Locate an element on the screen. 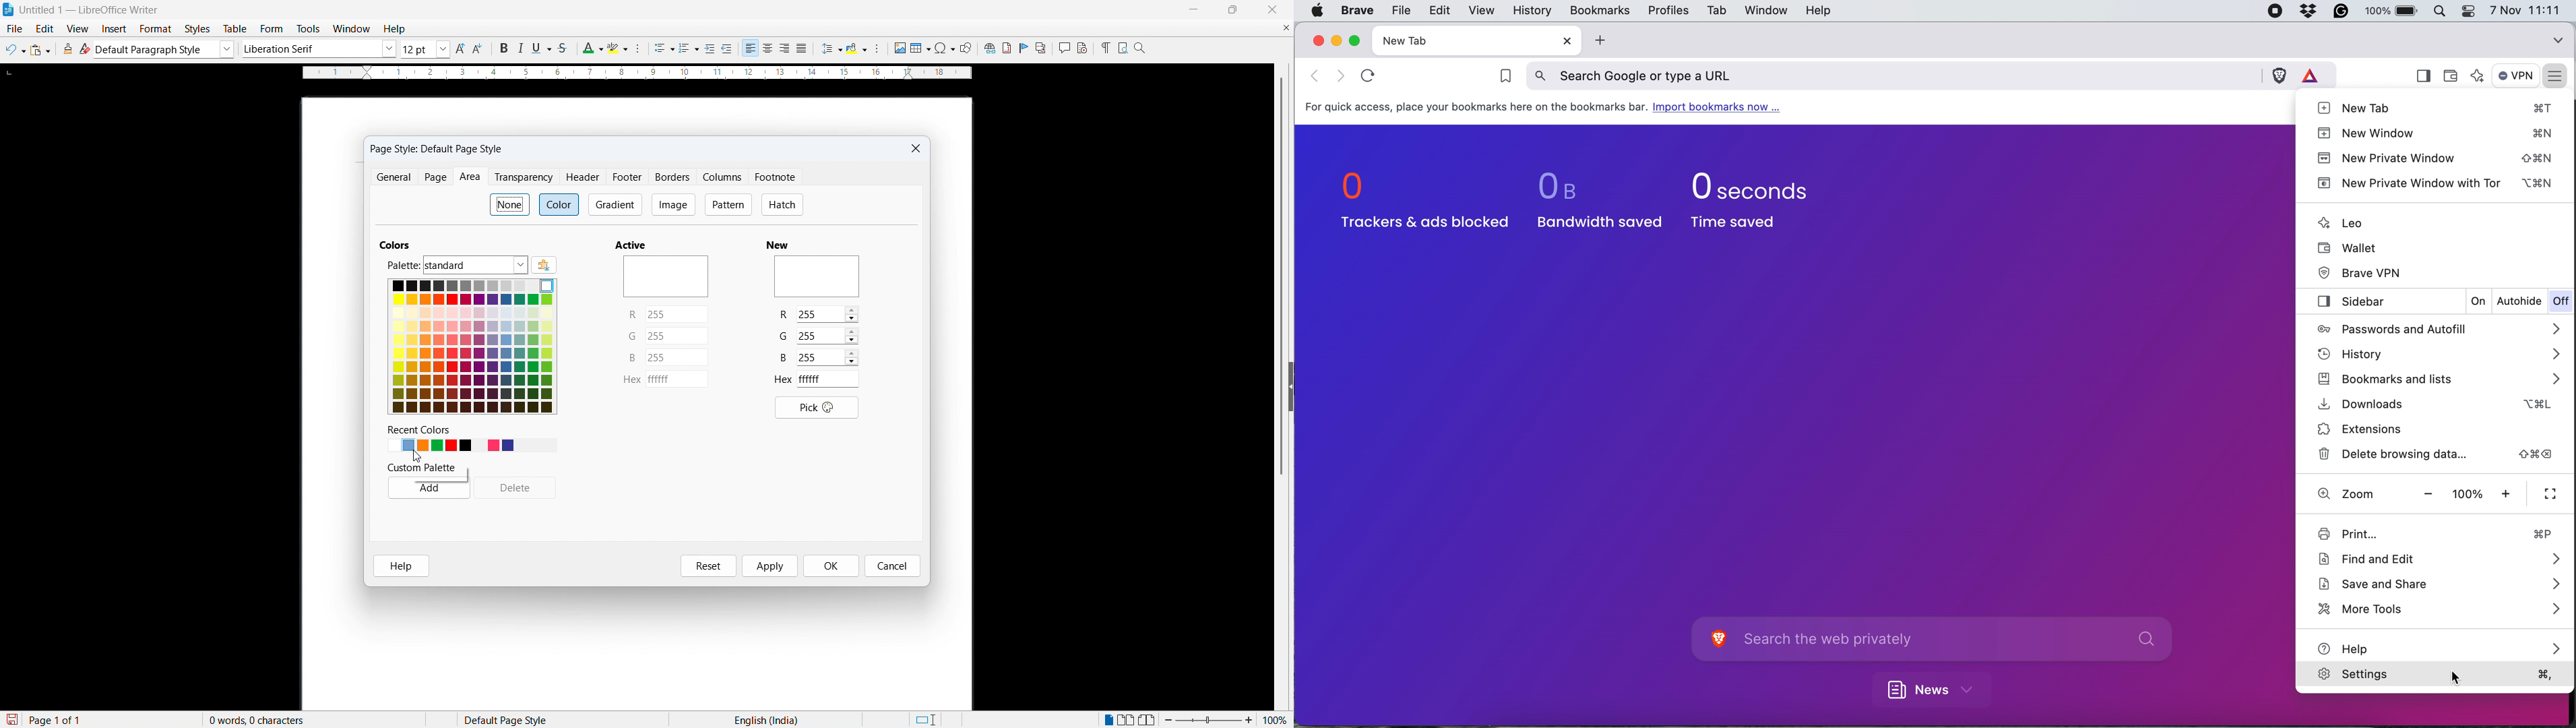 This screenshot has height=728, width=2576. minimise  is located at coordinates (1193, 9).